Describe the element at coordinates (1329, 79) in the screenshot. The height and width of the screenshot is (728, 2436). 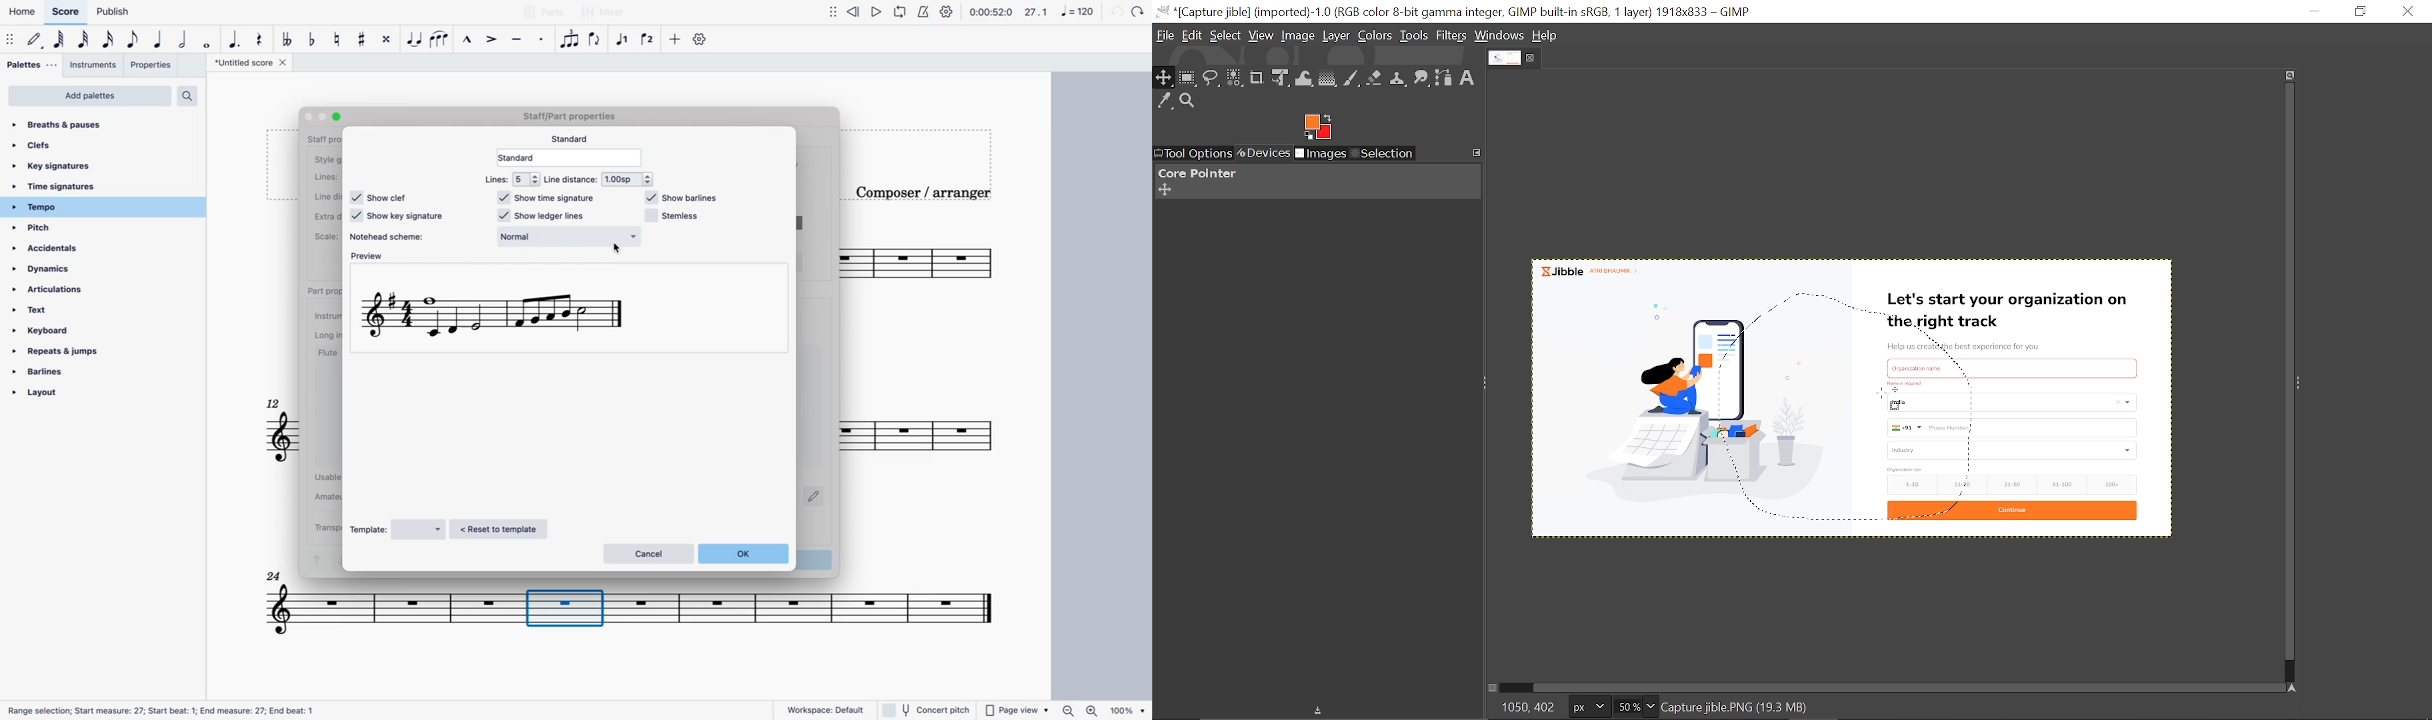
I see `Gradient tool` at that location.